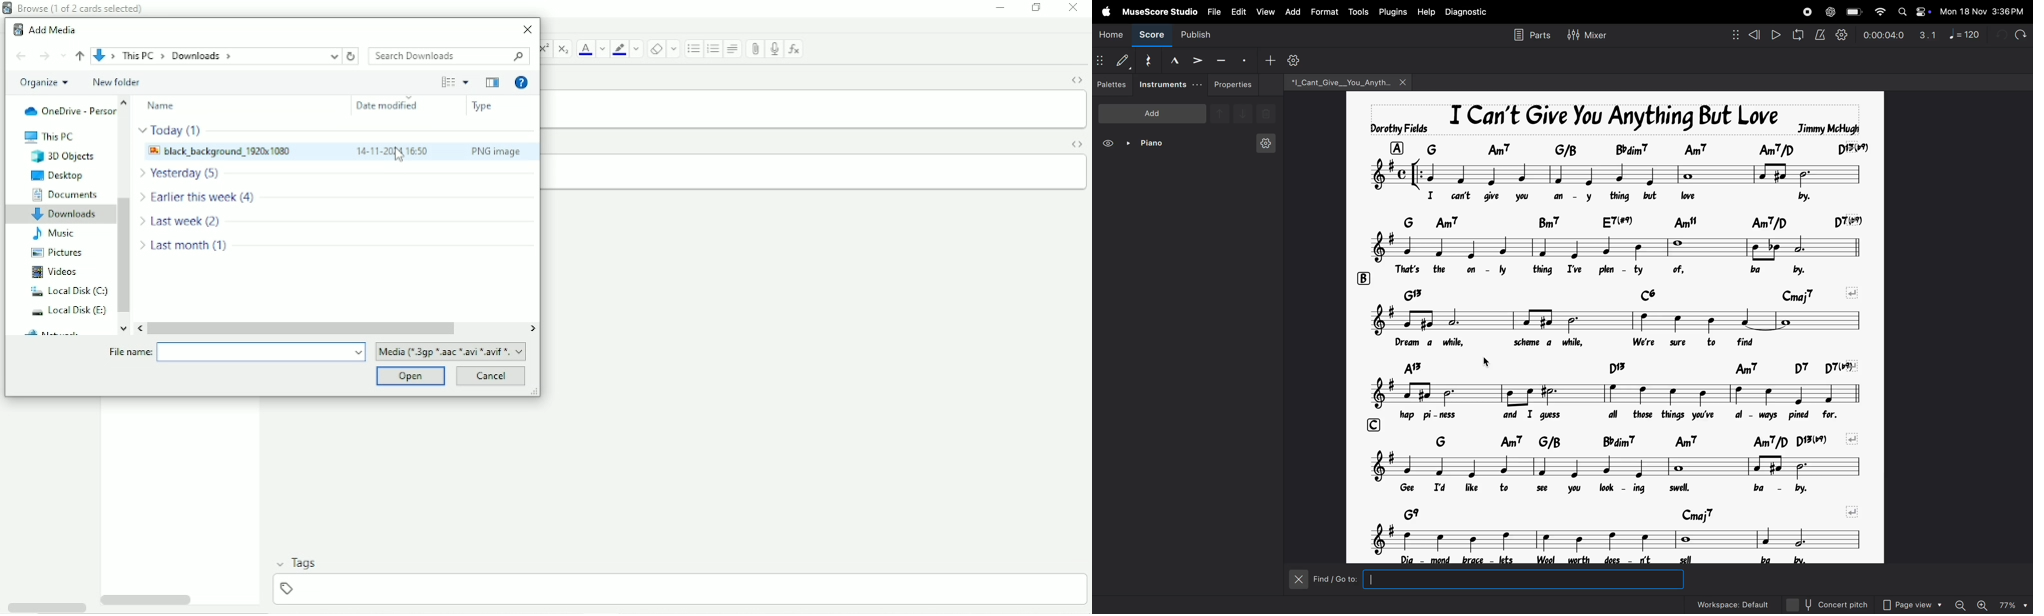  I want to click on accent, so click(1198, 61).